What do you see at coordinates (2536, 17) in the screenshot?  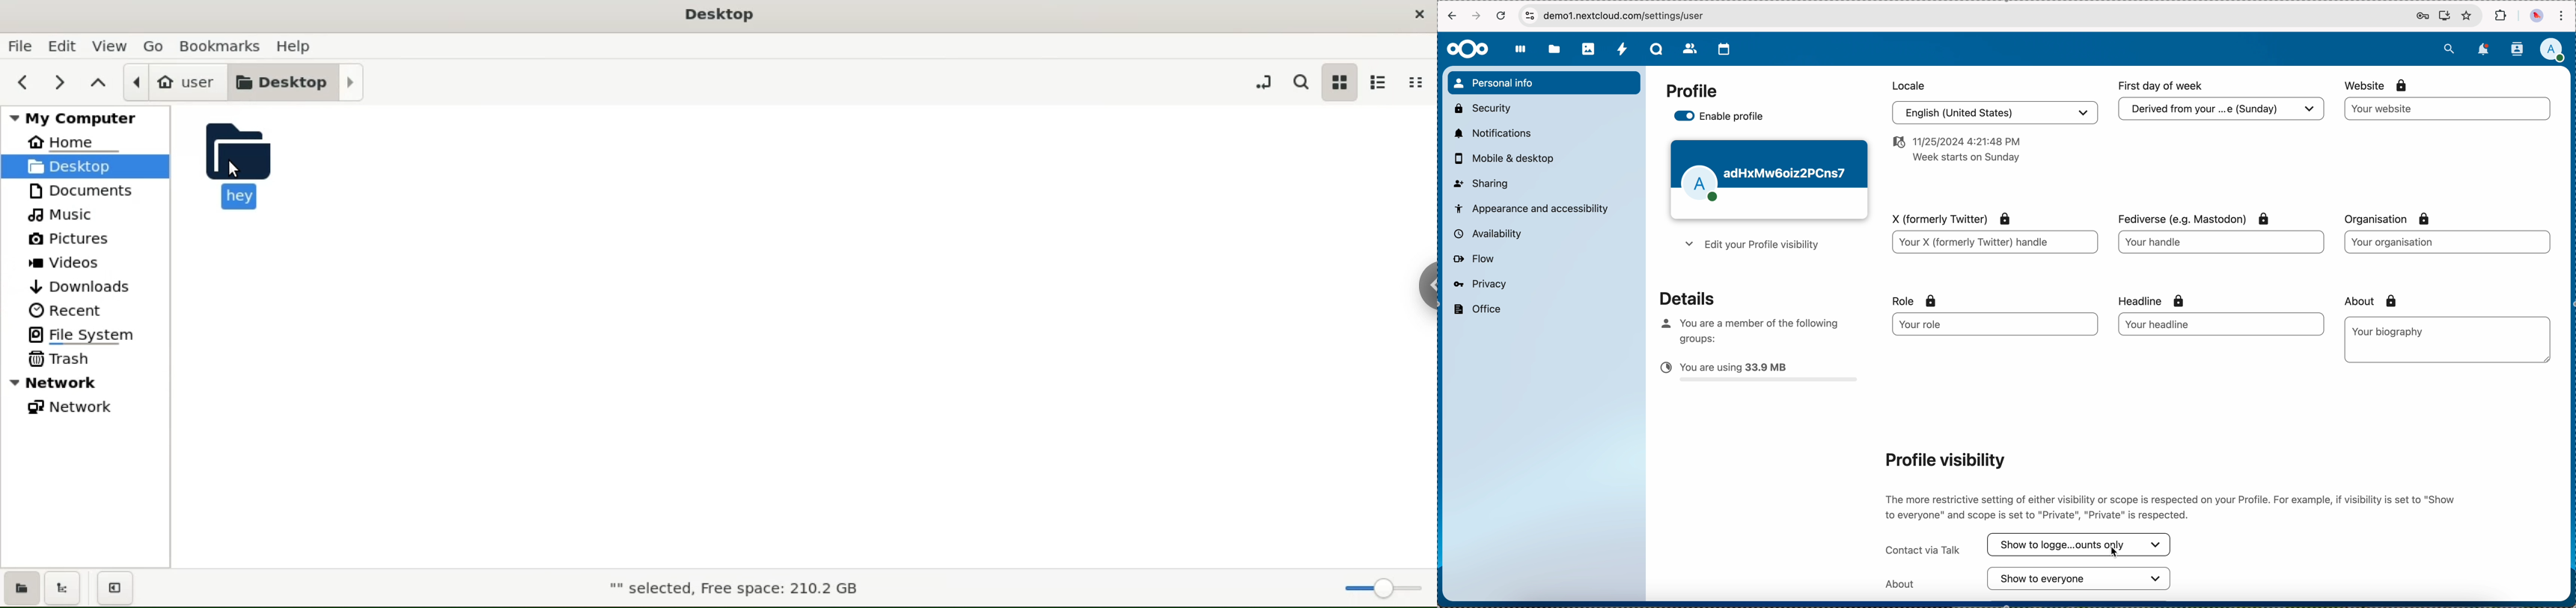 I see `profile picture` at bounding box center [2536, 17].